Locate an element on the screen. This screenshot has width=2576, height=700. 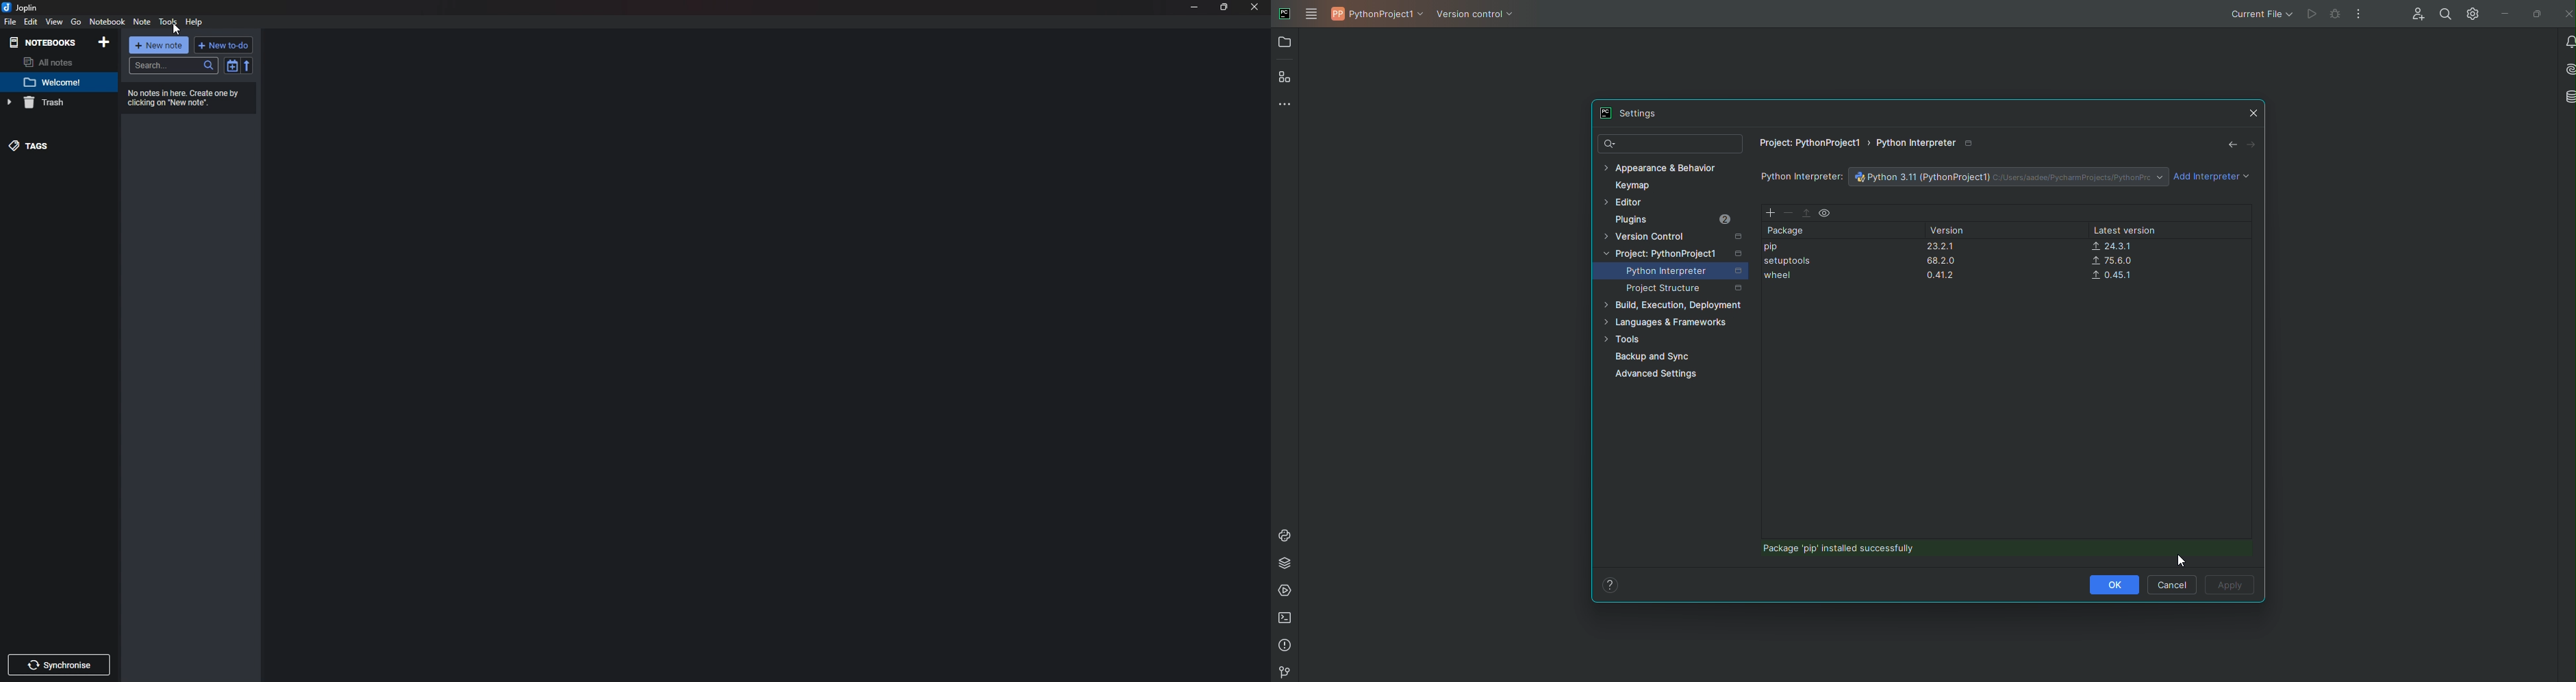
toggle sort is located at coordinates (232, 66).